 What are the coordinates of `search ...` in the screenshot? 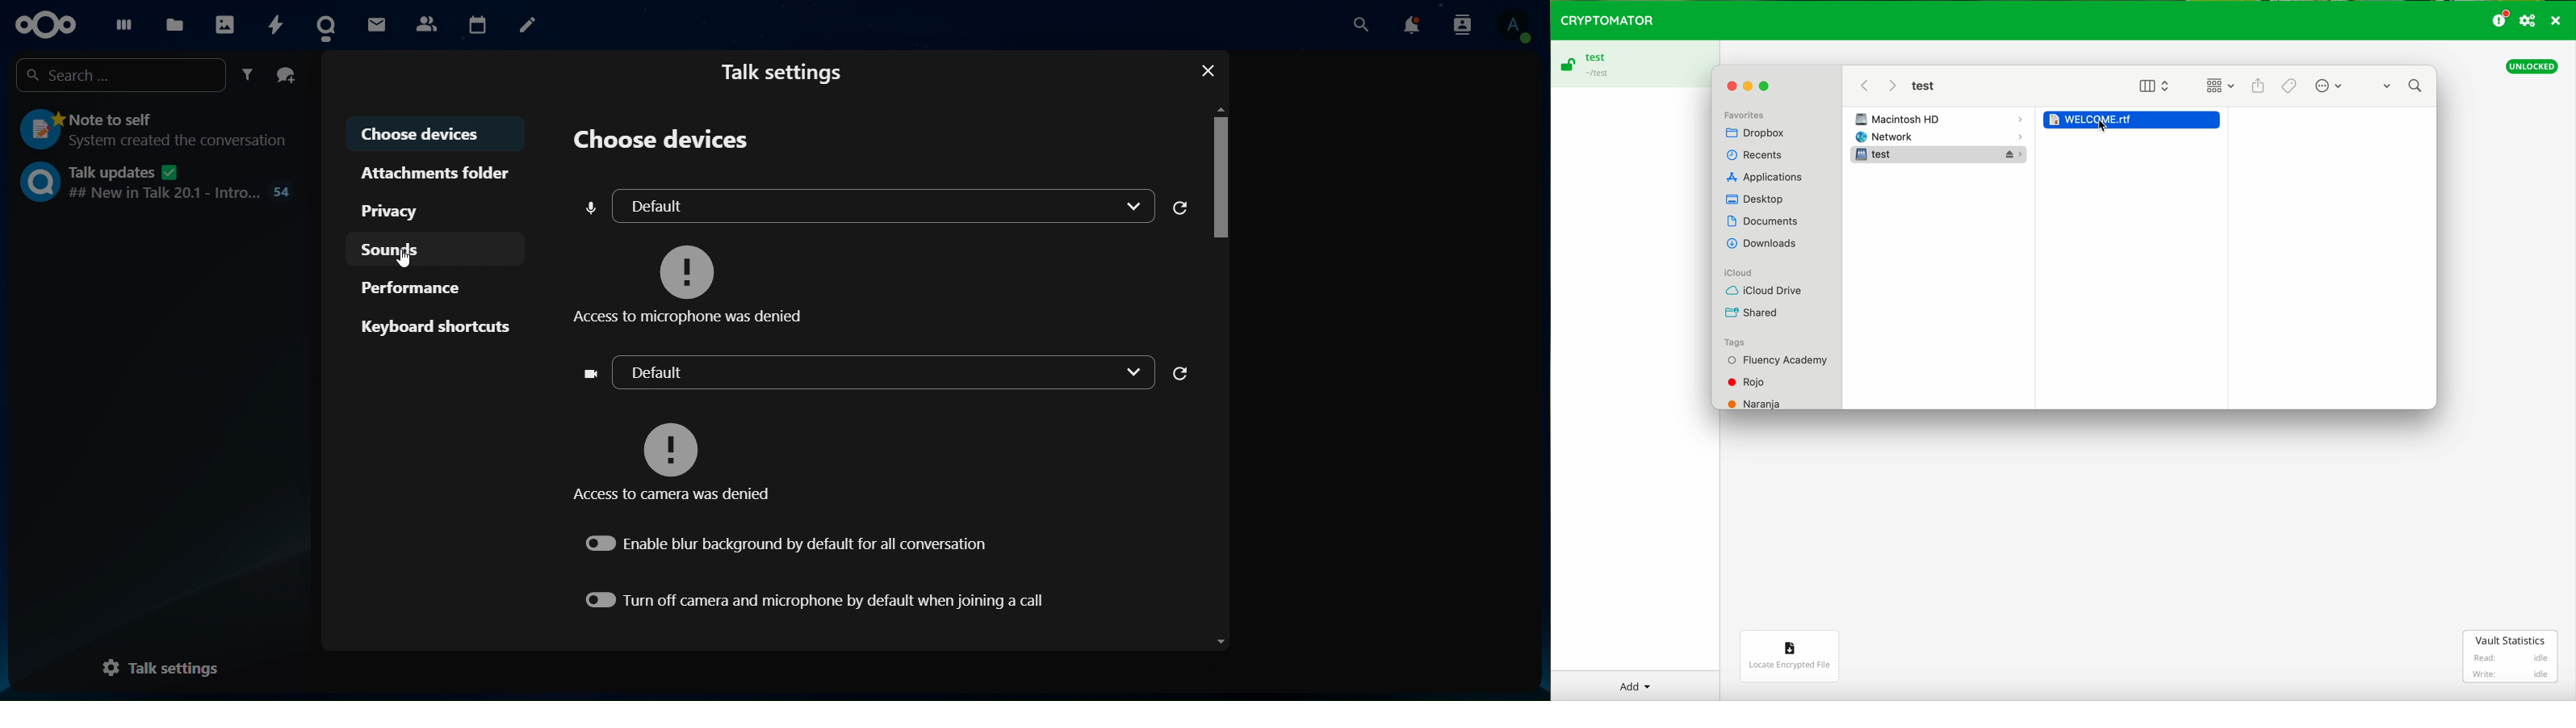 It's located at (116, 75).